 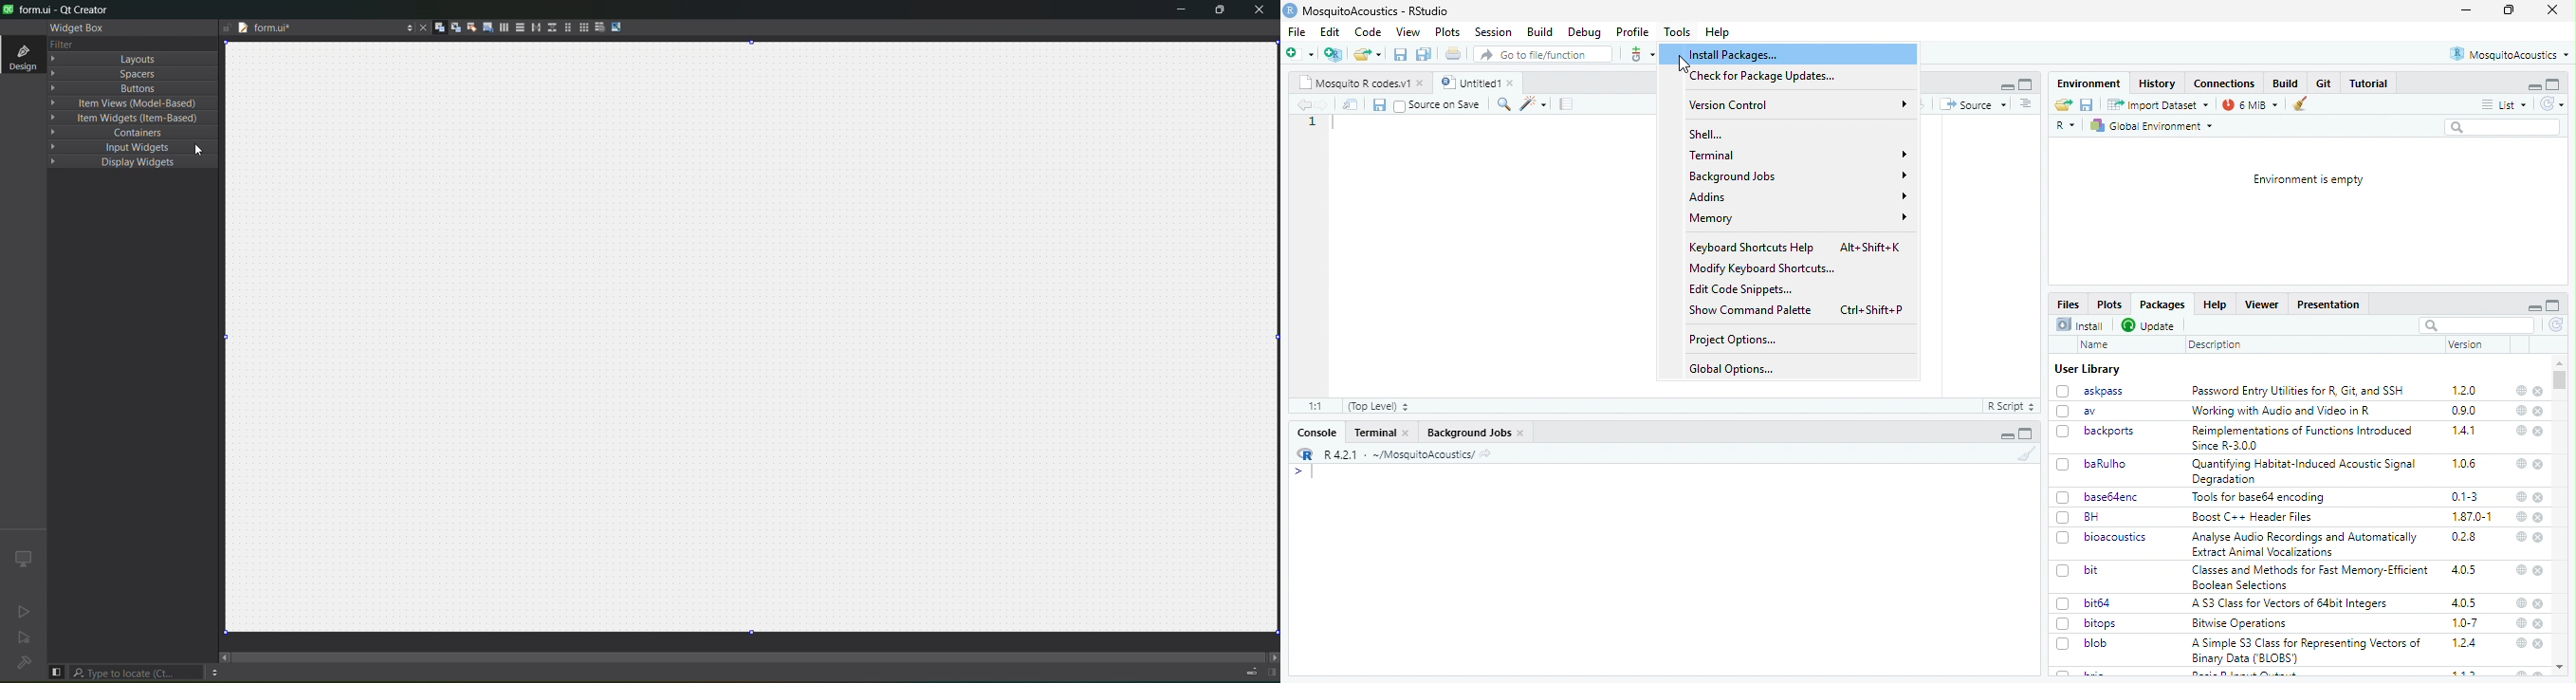 I want to click on 124, so click(x=2465, y=643).